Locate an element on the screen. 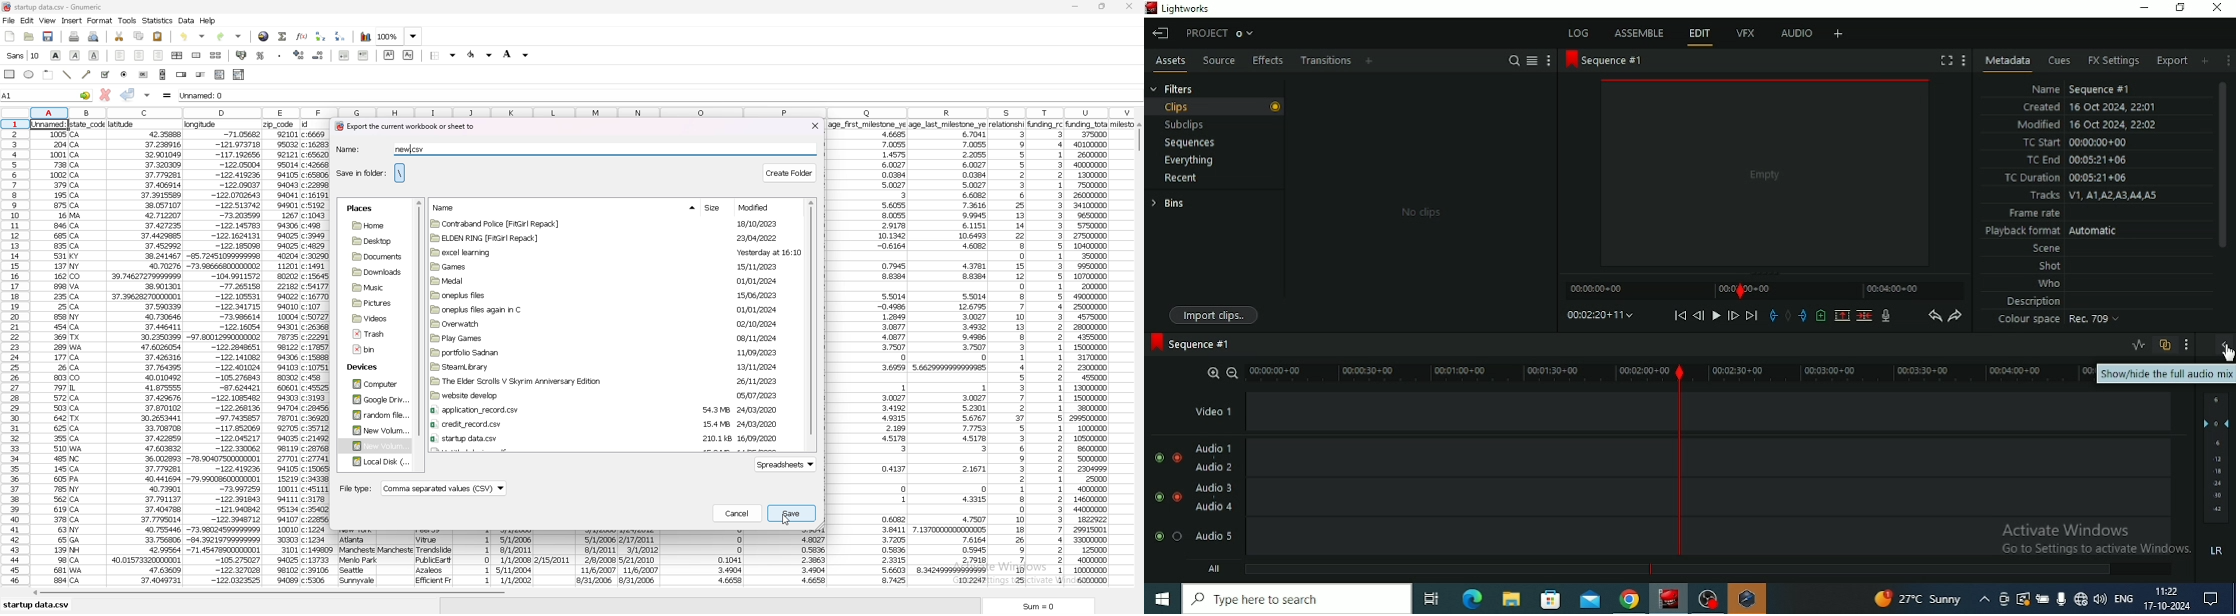 The image size is (2240, 616). data is located at coordinates (639, 556).